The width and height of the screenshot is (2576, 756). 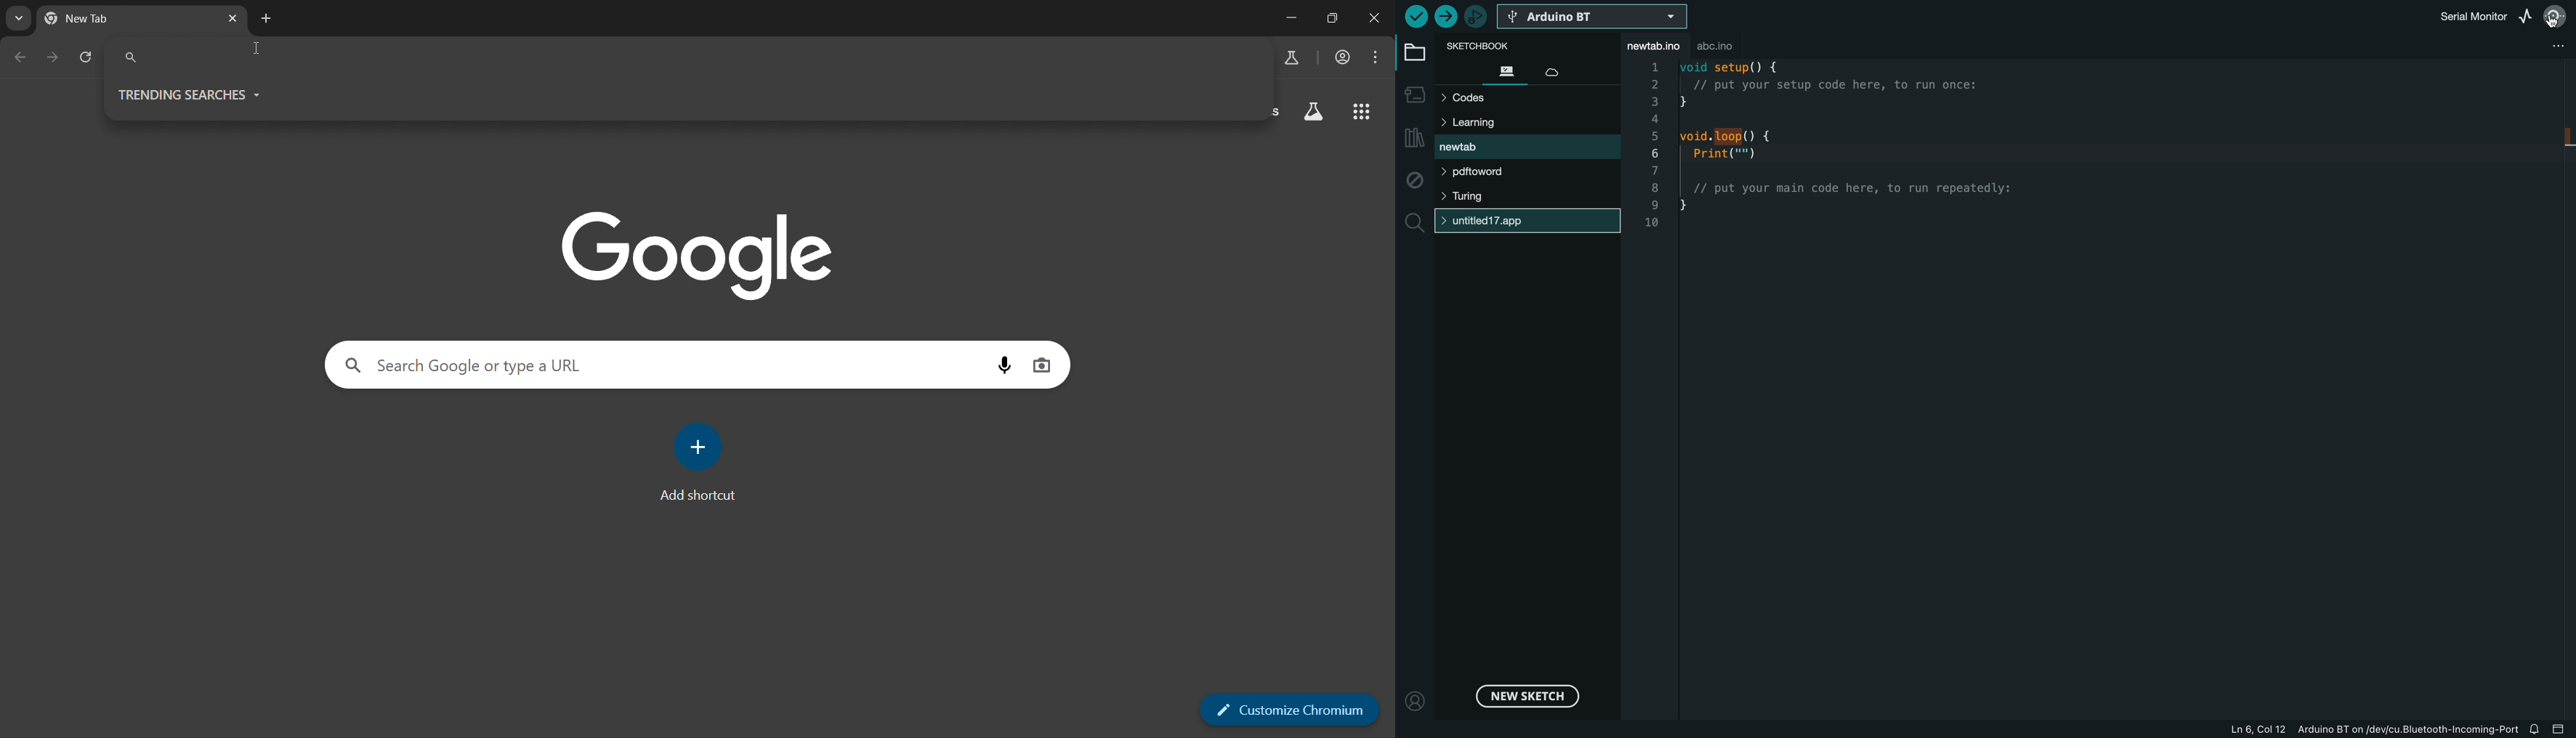 What do you see at coordinates (1041, 363) in the screenshot?
I see `image search` at bounding box center [1041, 363].